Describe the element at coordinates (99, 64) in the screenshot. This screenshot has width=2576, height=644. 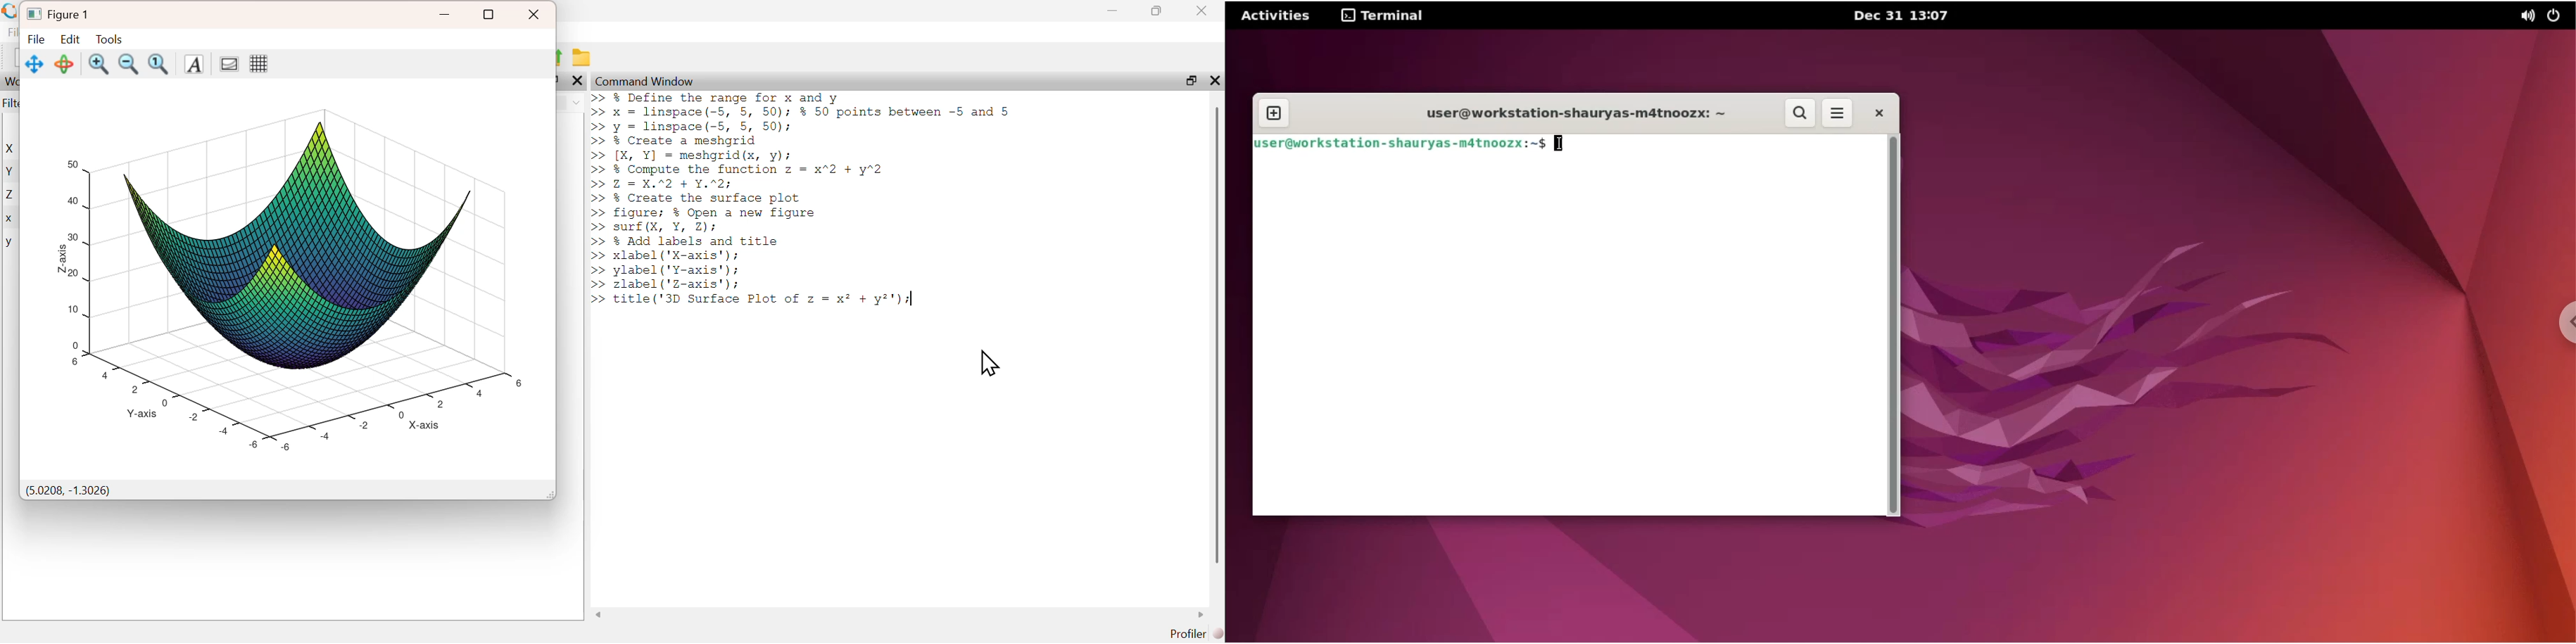
I see `zoom in` at that location.